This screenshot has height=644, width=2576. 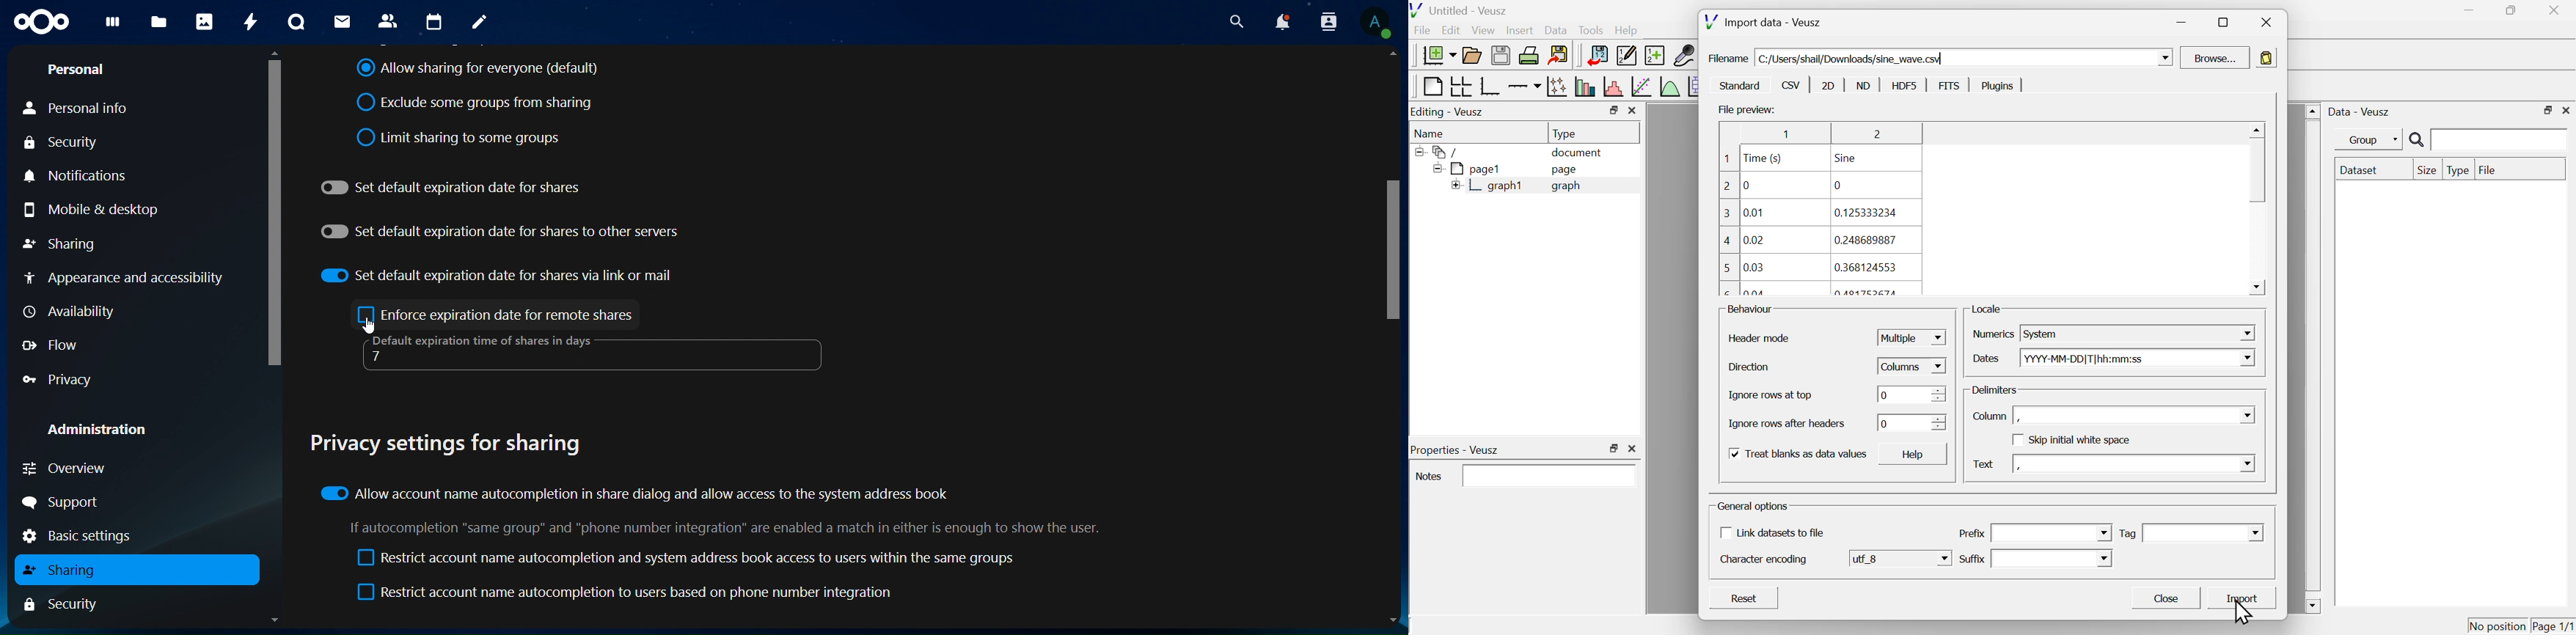 What do you see at coordinates (433, 21) in the screenshot?
I see `calendar` at bounding box center [433, 21].